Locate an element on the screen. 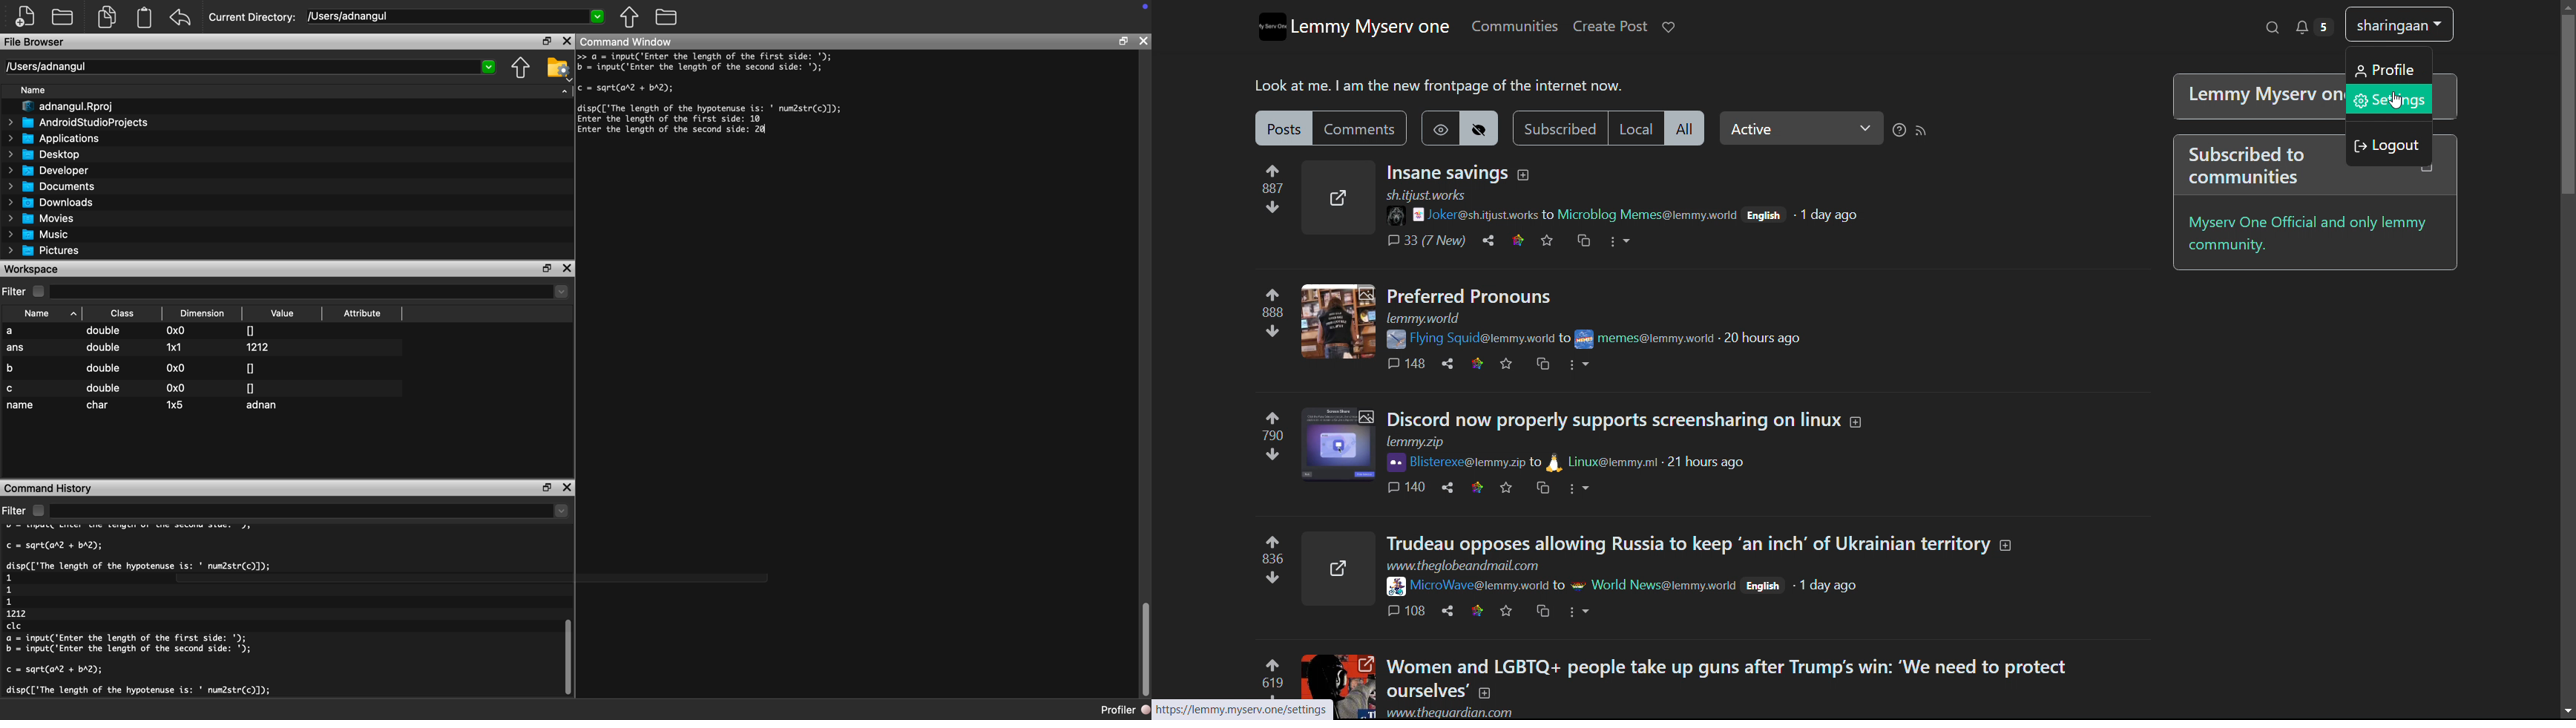 The image size is (2576, 728). Attribute is located at coordinates (362, 316).